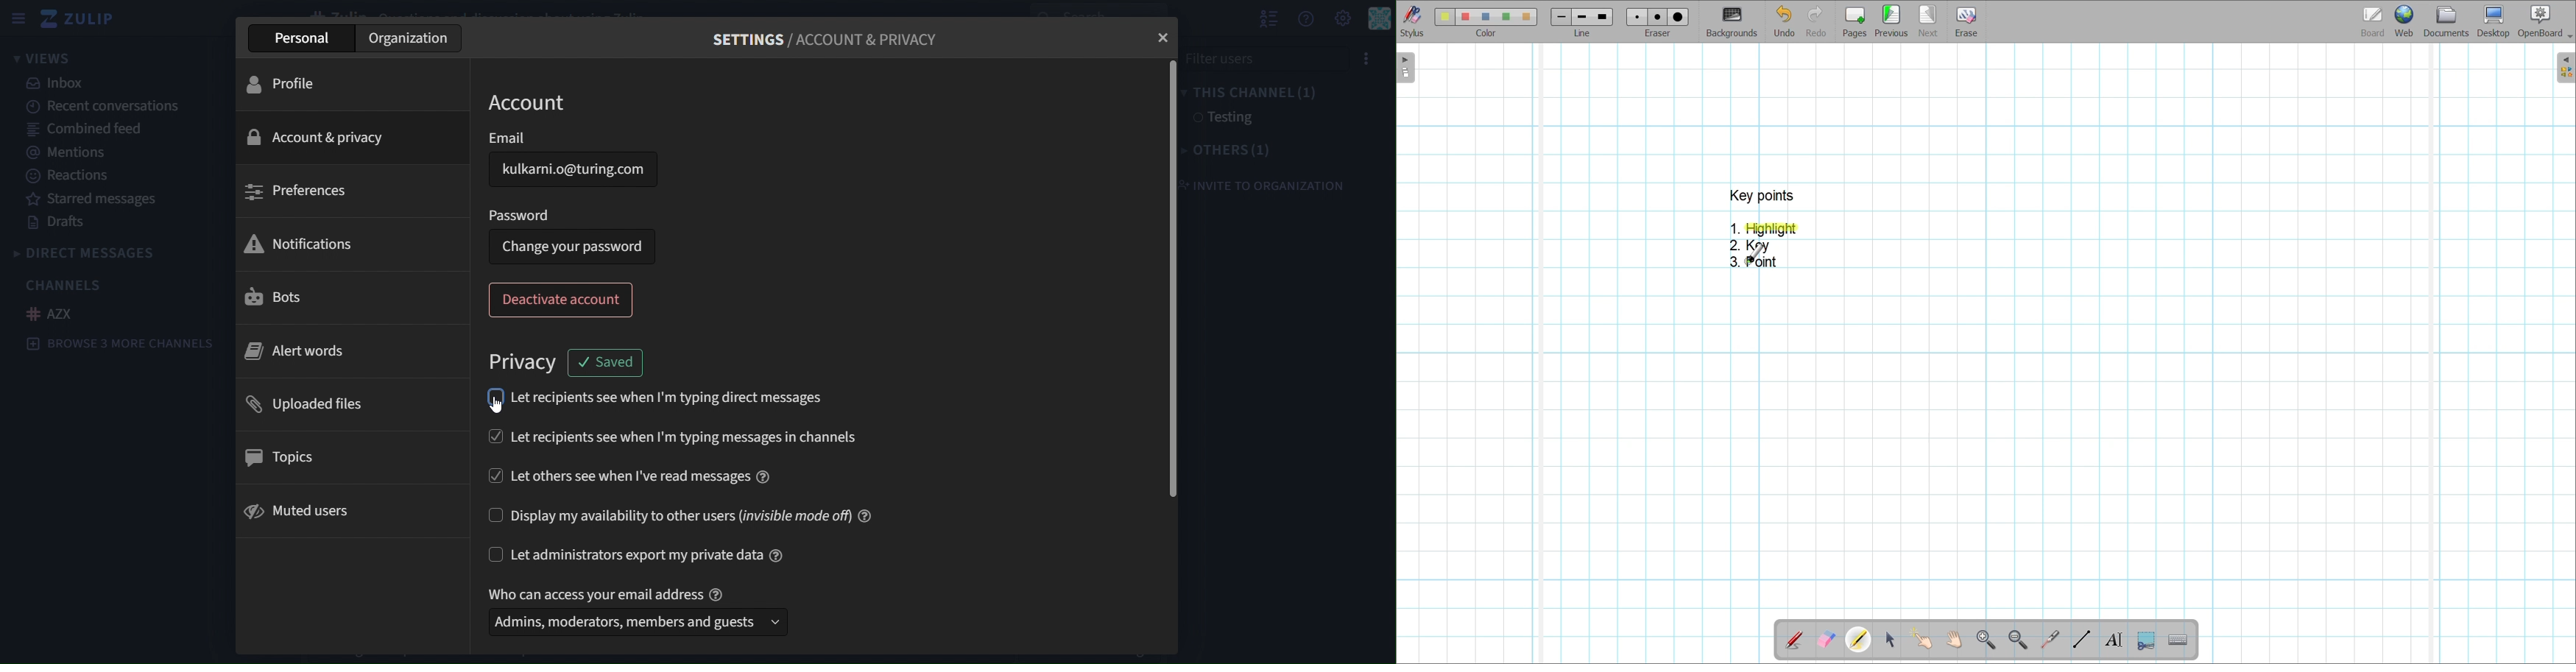 Image resolution: width=2576 pixels, height=672 pixels. I want to click on alert words, so click(302, 352).